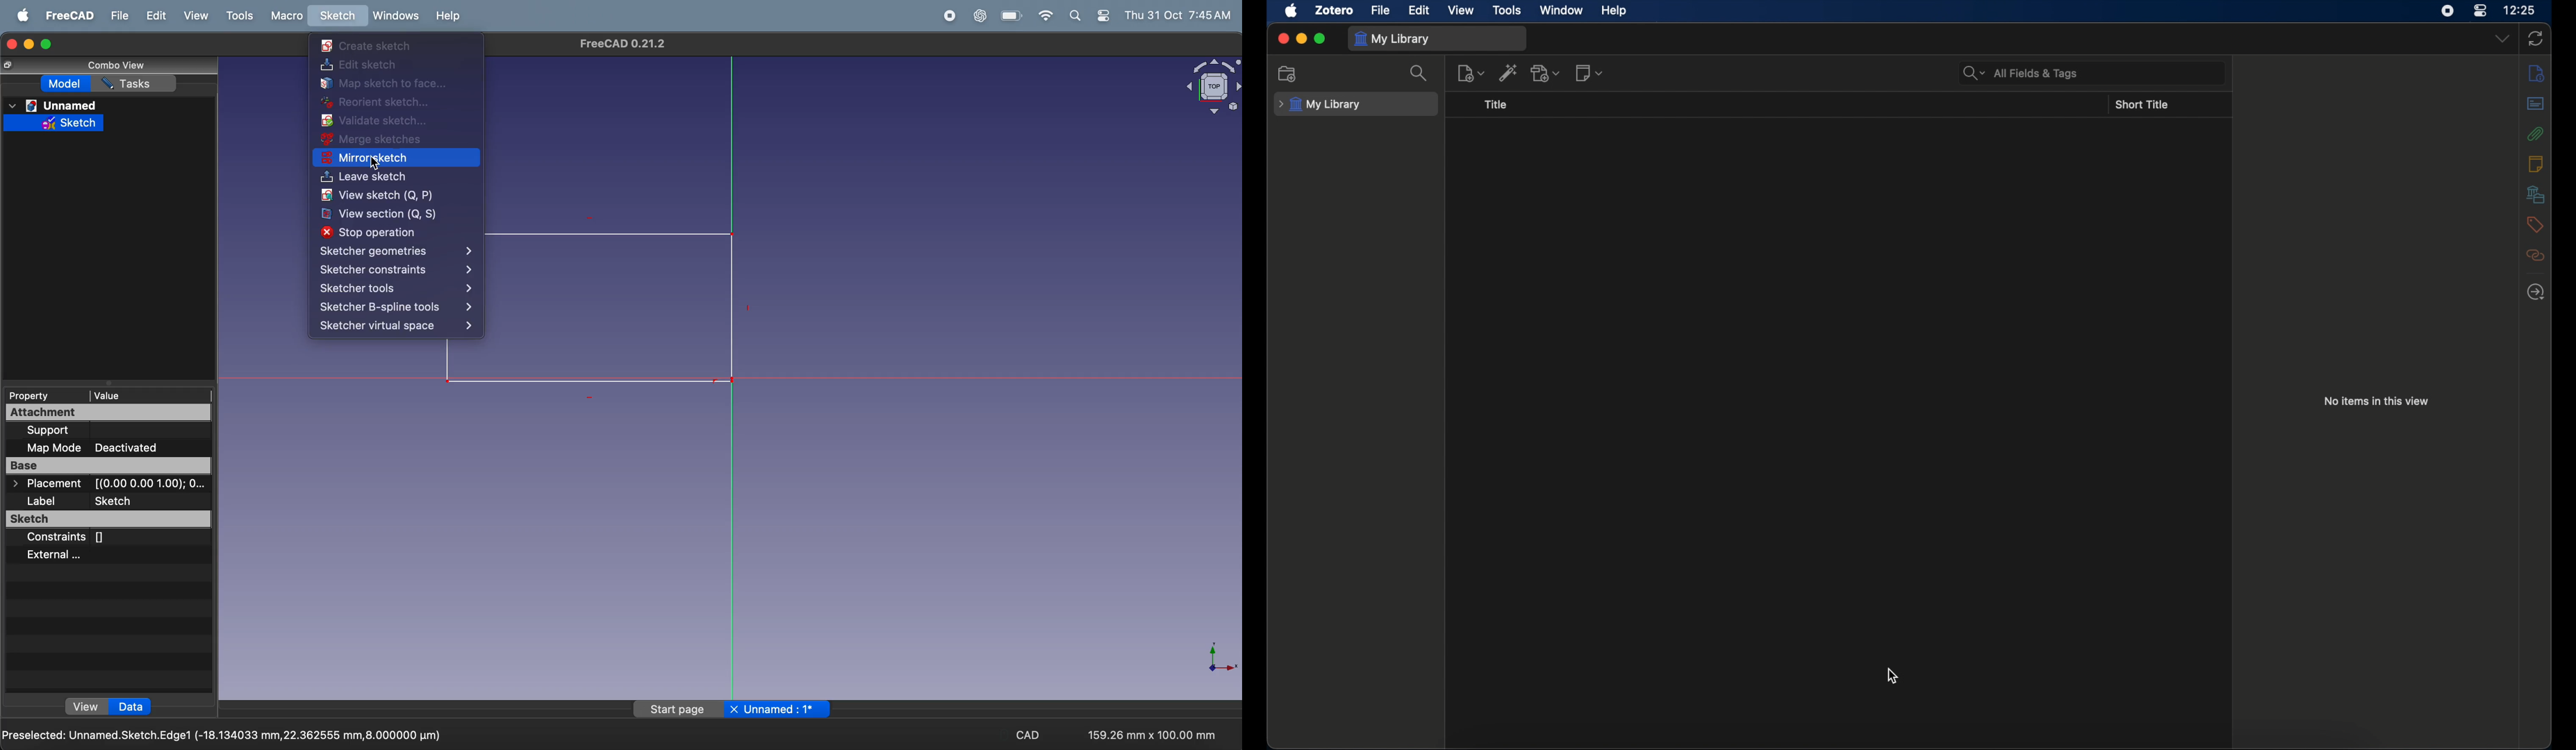  What do you see at coordinates (389, 83) in the screenshot?
I see `amp sketch to face` at bounding box center [389, 83].